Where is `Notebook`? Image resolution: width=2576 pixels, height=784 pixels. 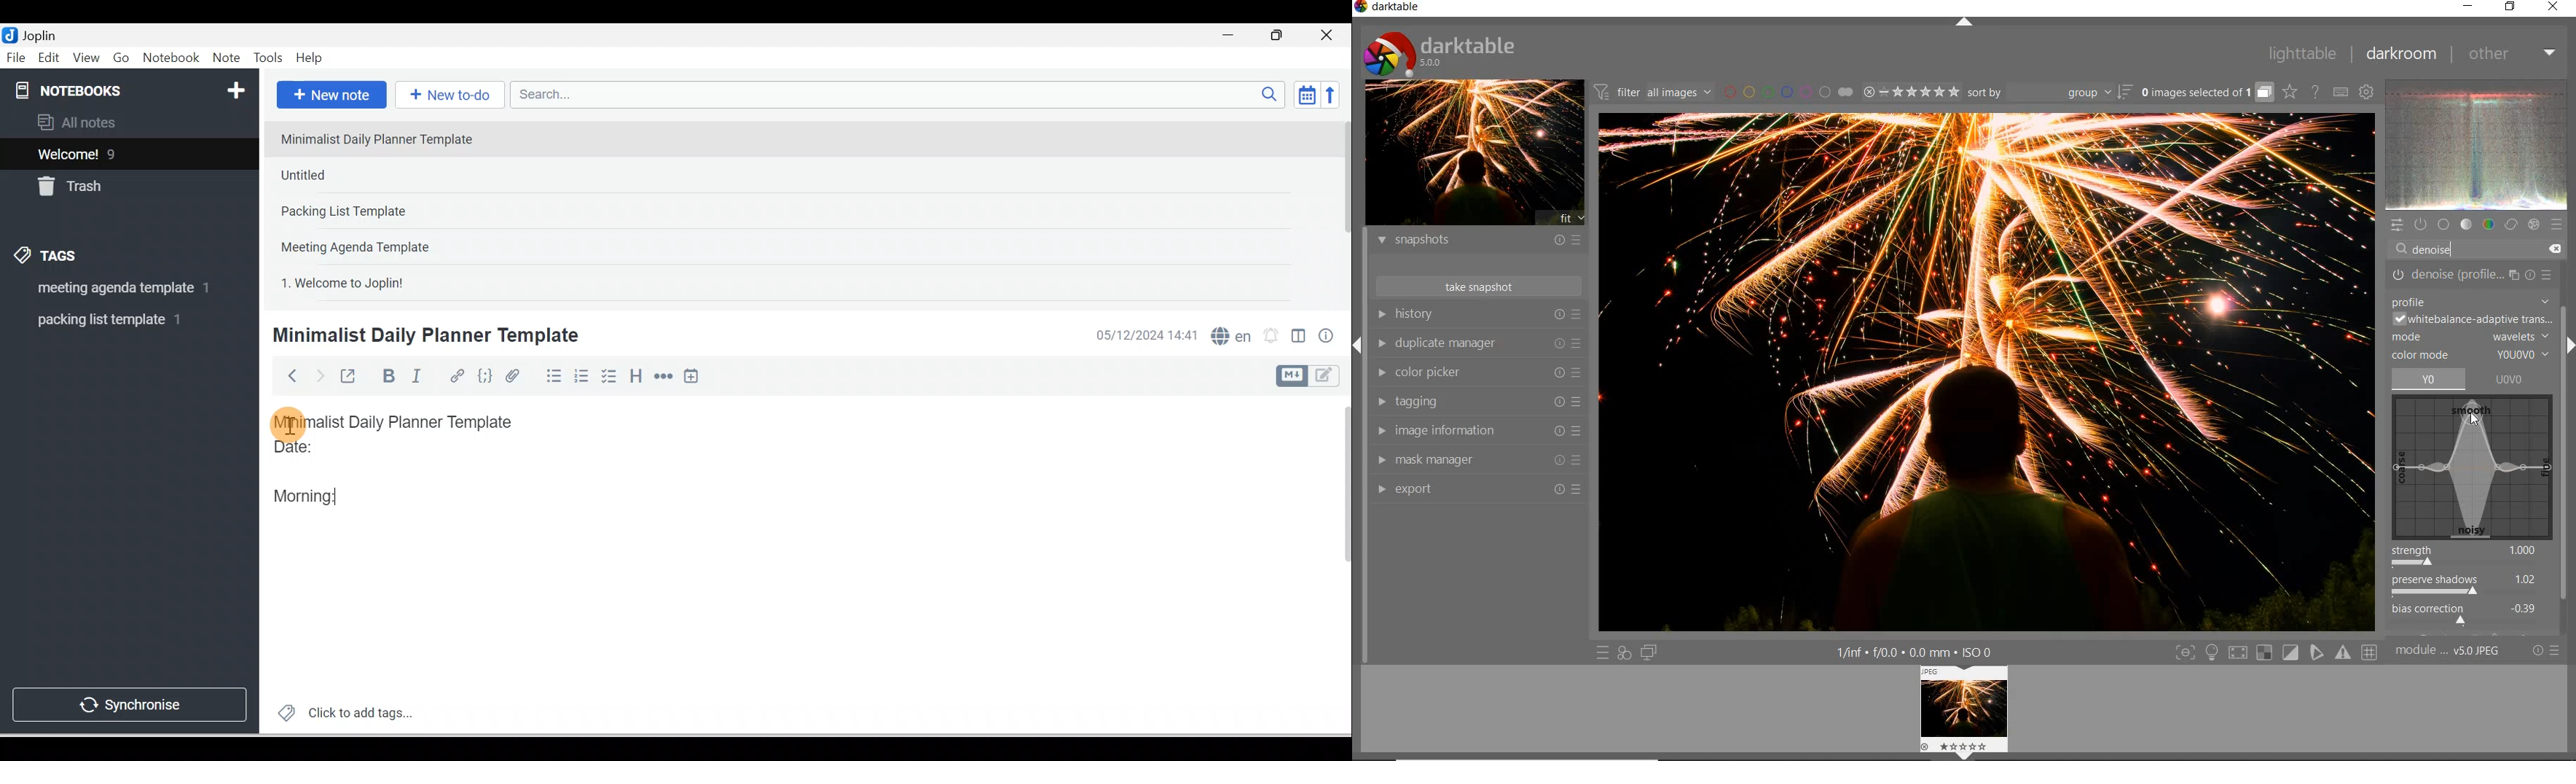 Notebook is located at coordinates (170, 58).